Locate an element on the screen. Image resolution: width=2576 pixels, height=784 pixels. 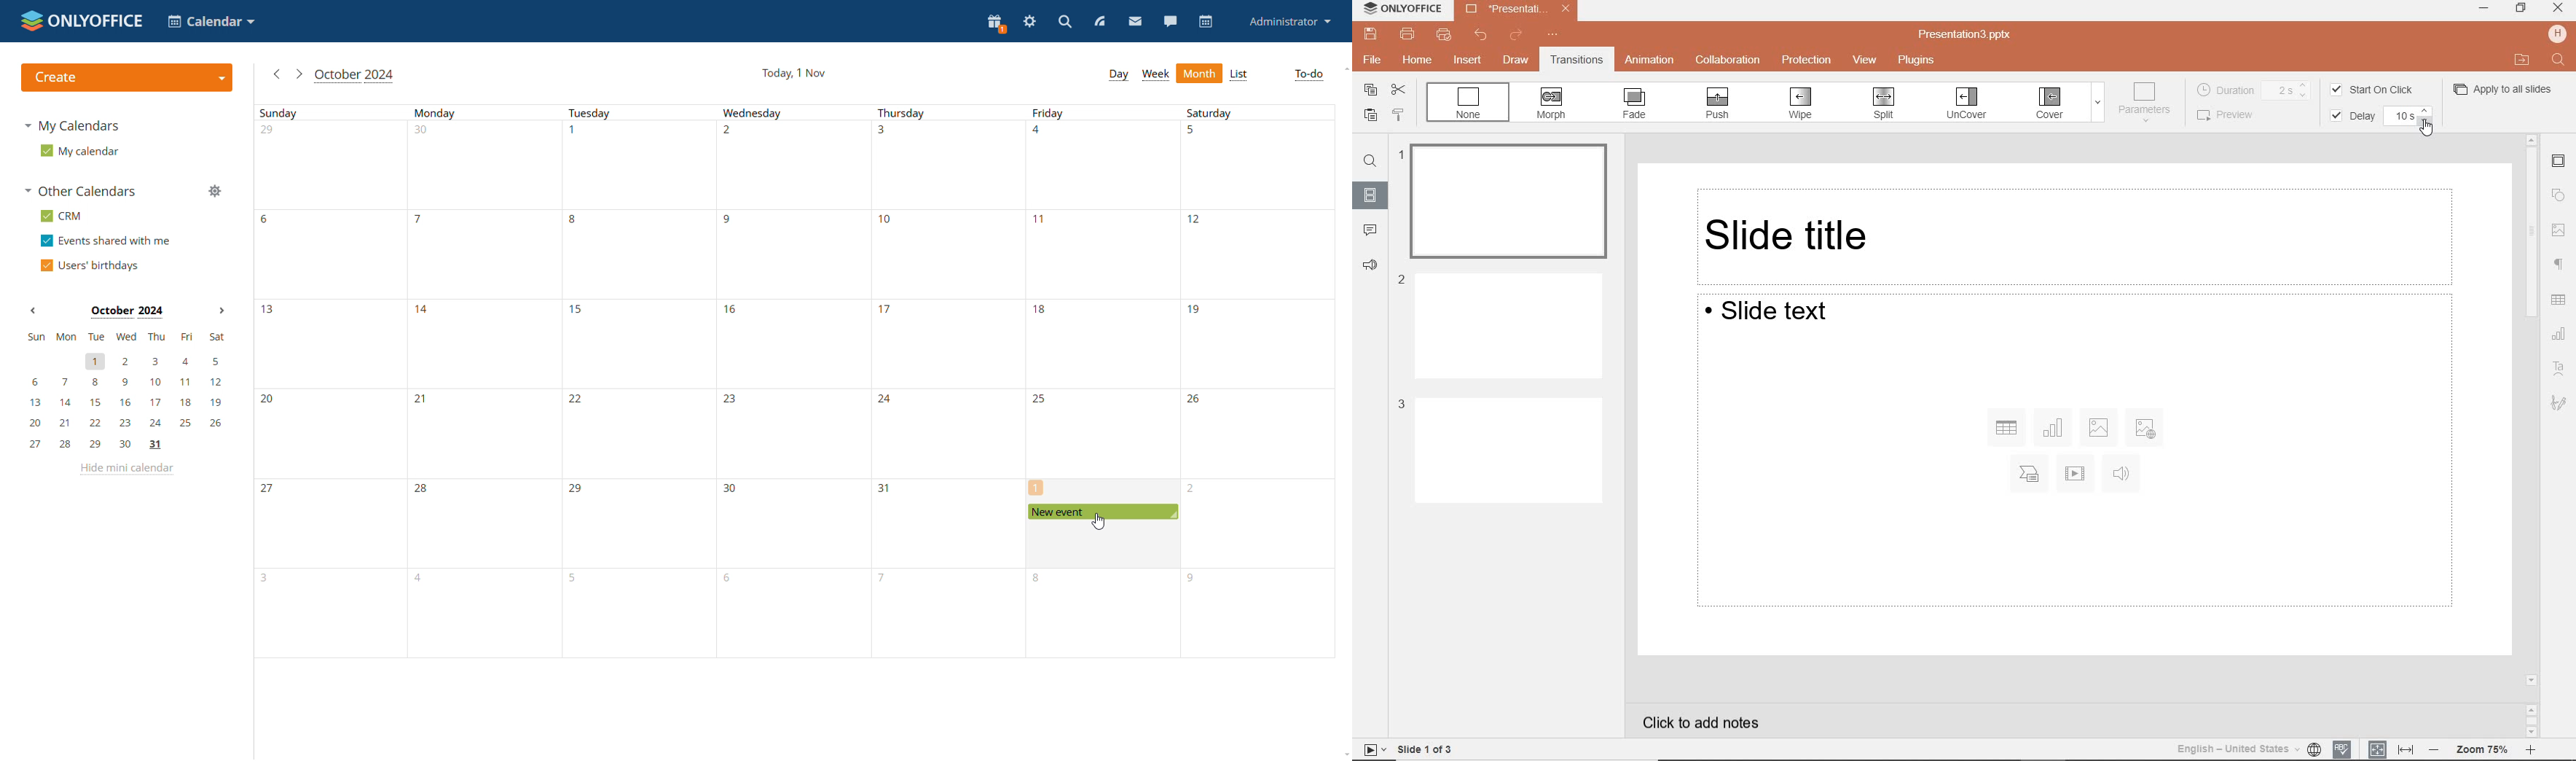
collaboration is located at coordinates (1728, 60).